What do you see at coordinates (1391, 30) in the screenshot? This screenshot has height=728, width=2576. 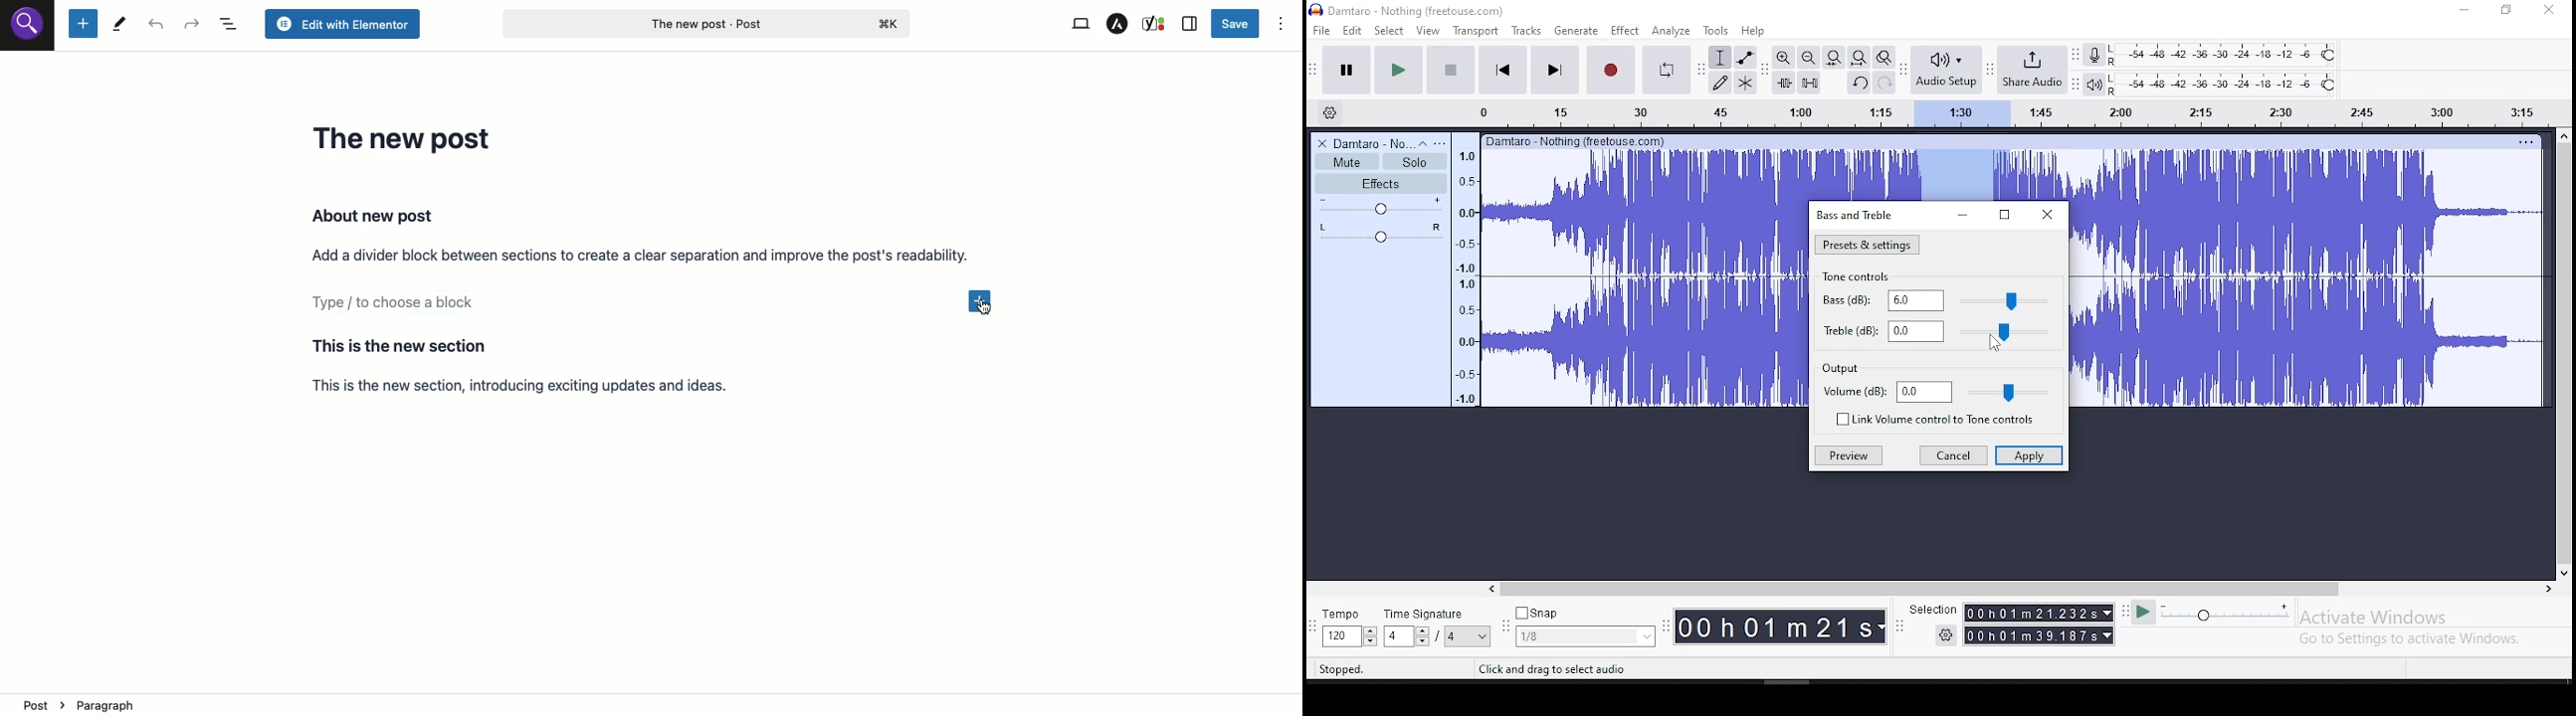 I see `select` at bounding box center [1391, 30].